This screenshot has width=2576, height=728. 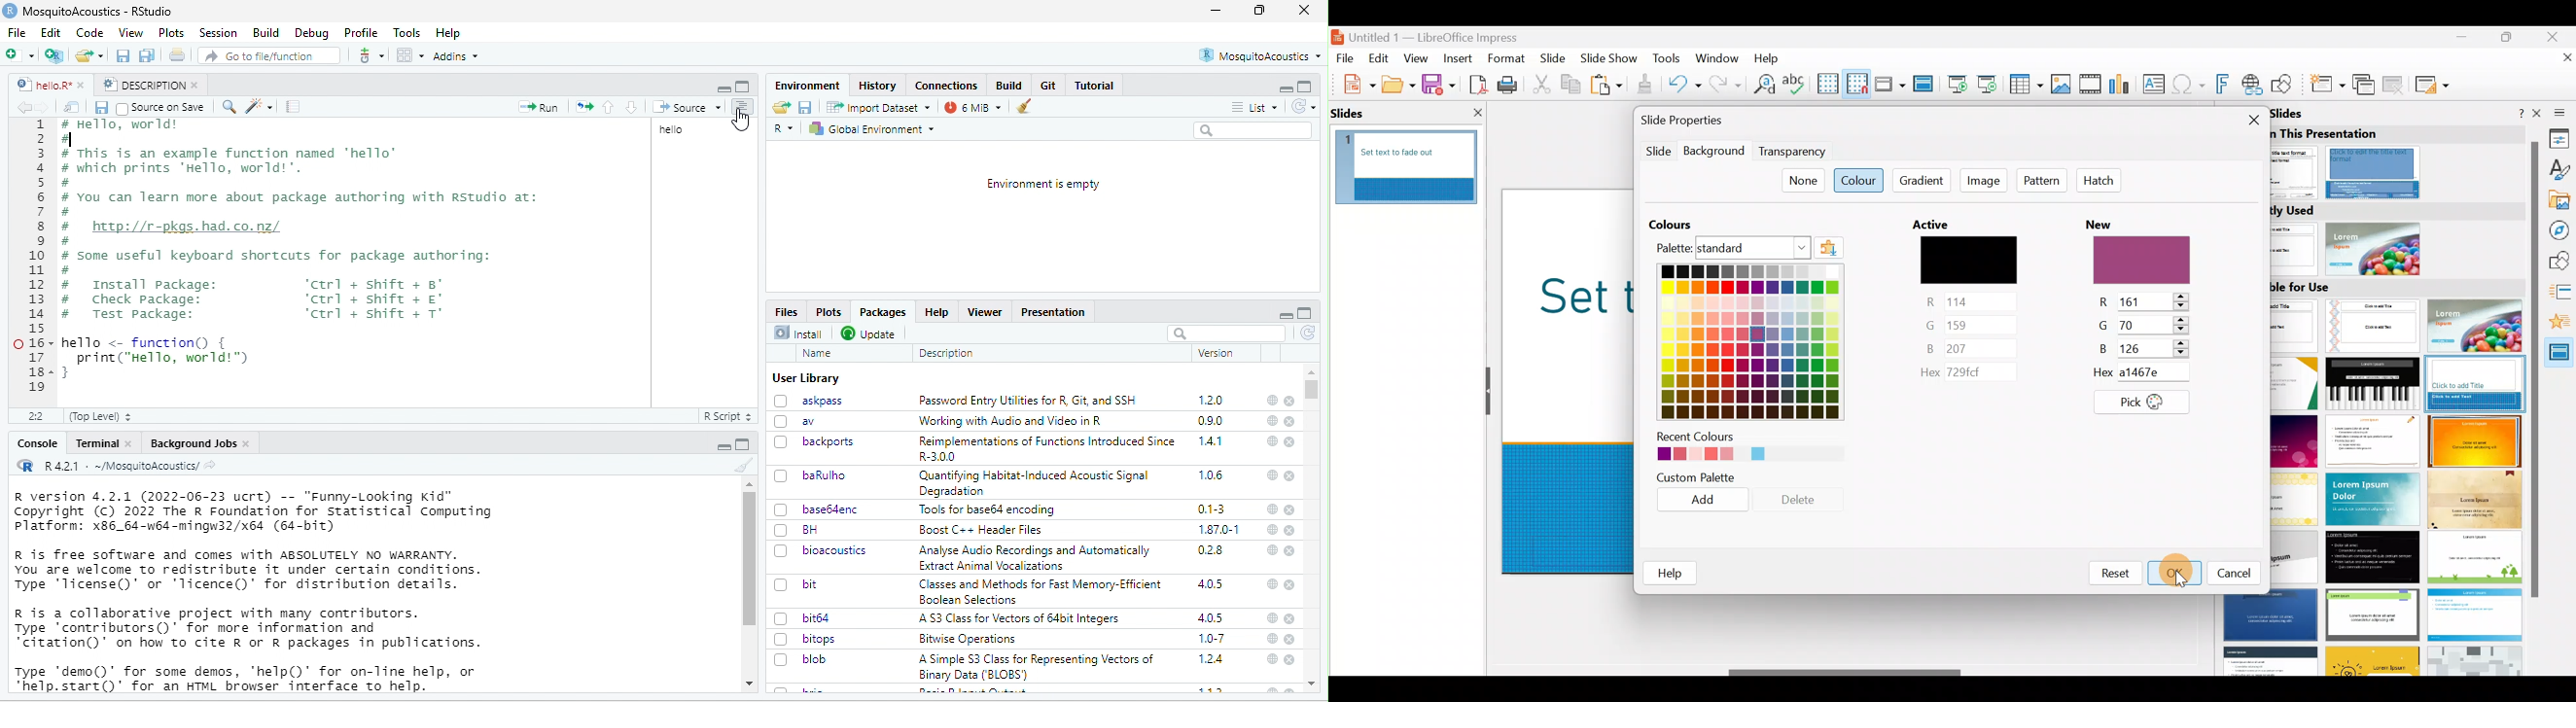 I want to click on Load workspace, so click(x=781, y=107).